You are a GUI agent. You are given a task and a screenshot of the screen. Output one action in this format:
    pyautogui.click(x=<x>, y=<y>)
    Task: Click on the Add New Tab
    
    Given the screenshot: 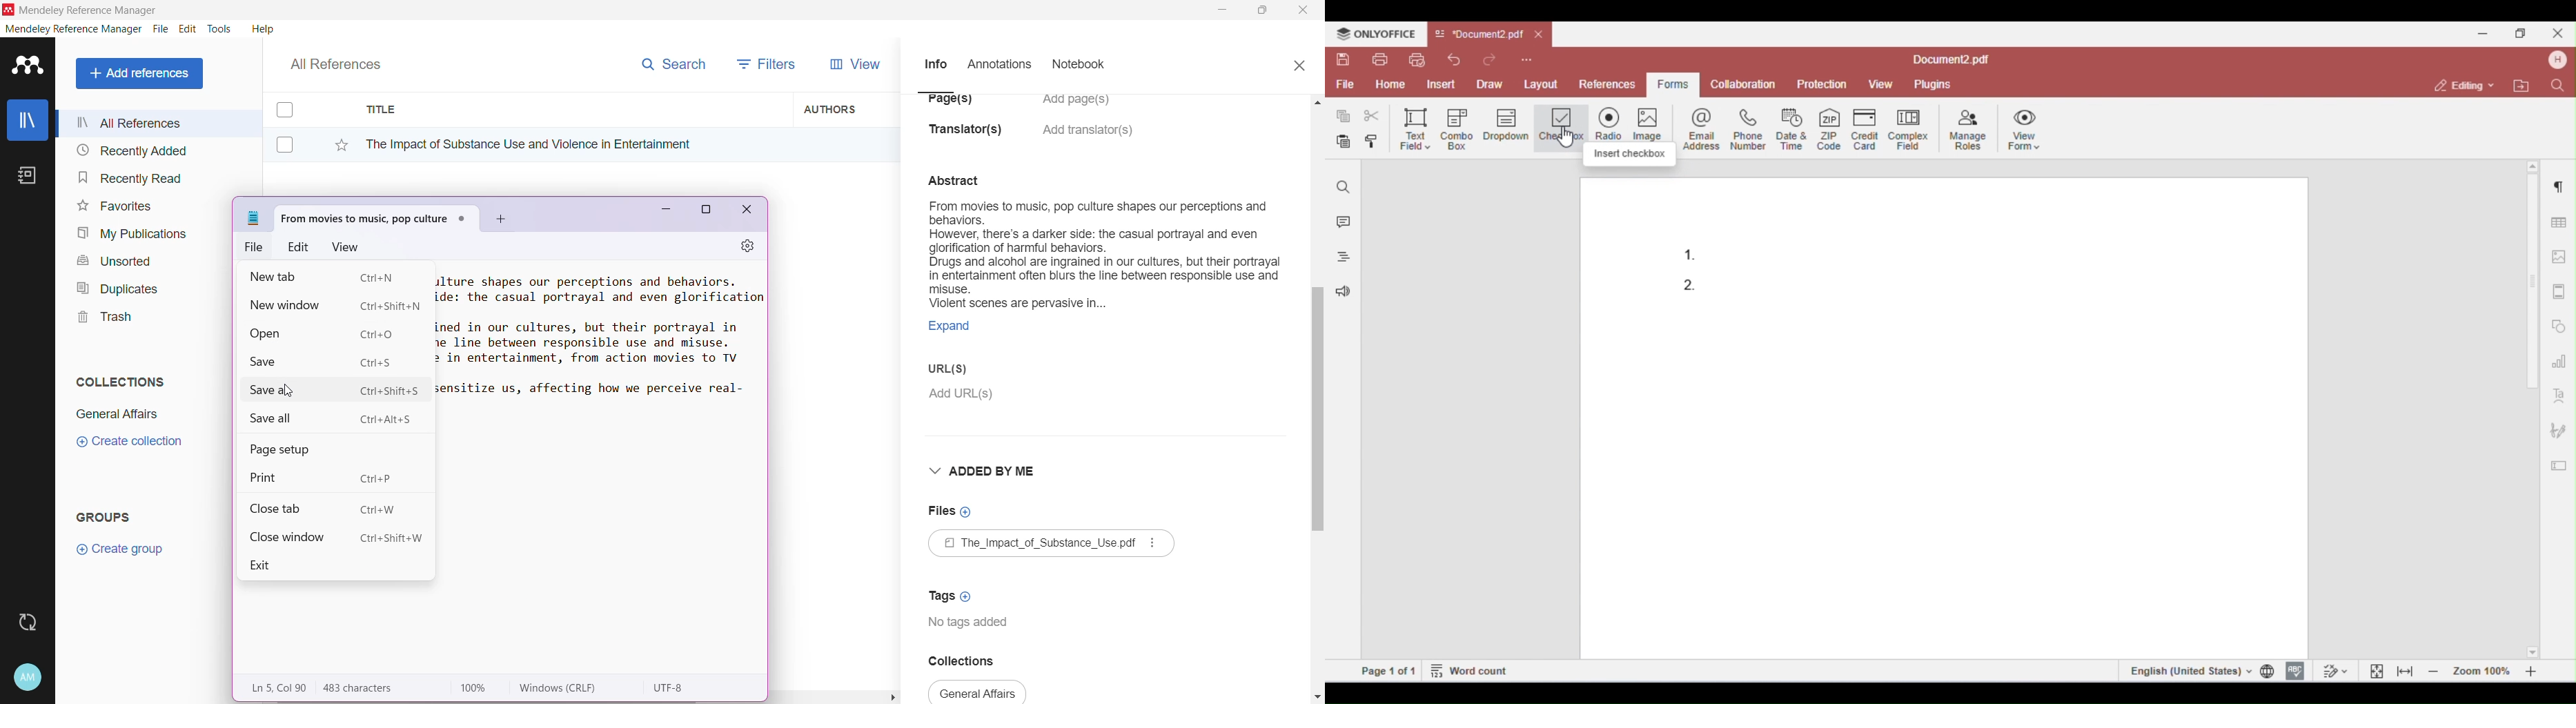 What is the action you would take?
    pyautogui.click(x=502, y=219)
    